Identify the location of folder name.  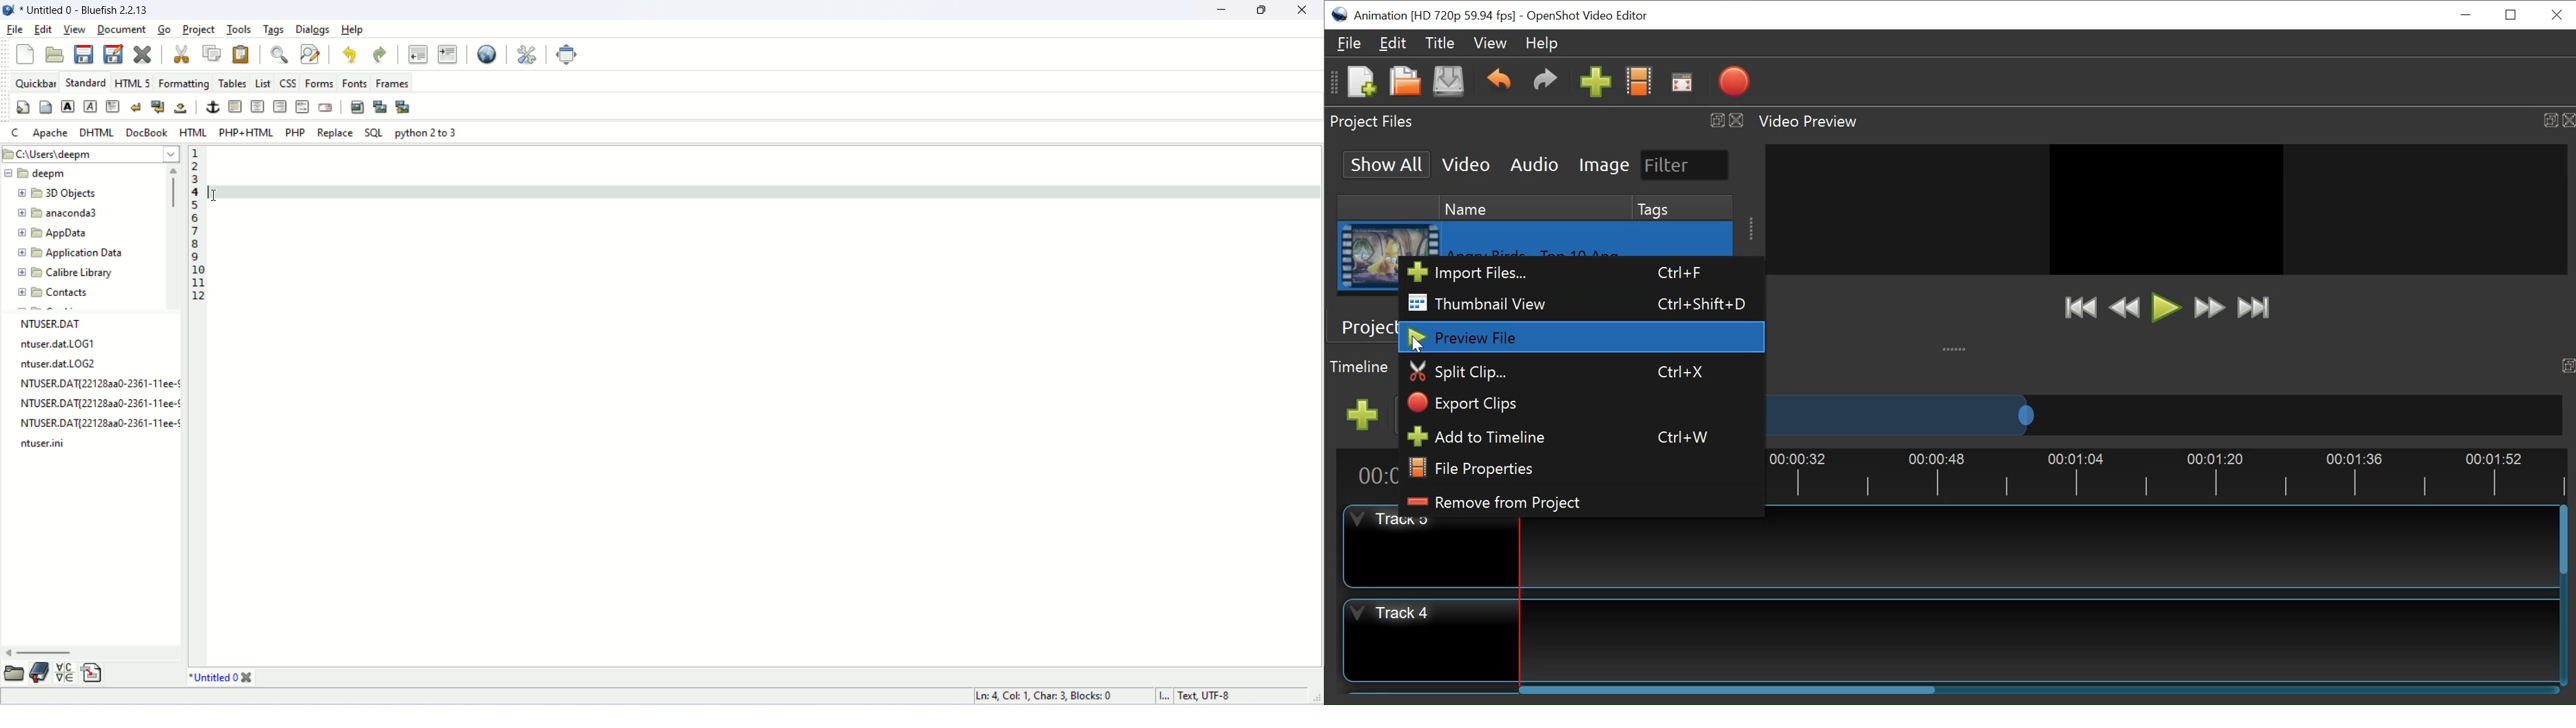
(65, 212).